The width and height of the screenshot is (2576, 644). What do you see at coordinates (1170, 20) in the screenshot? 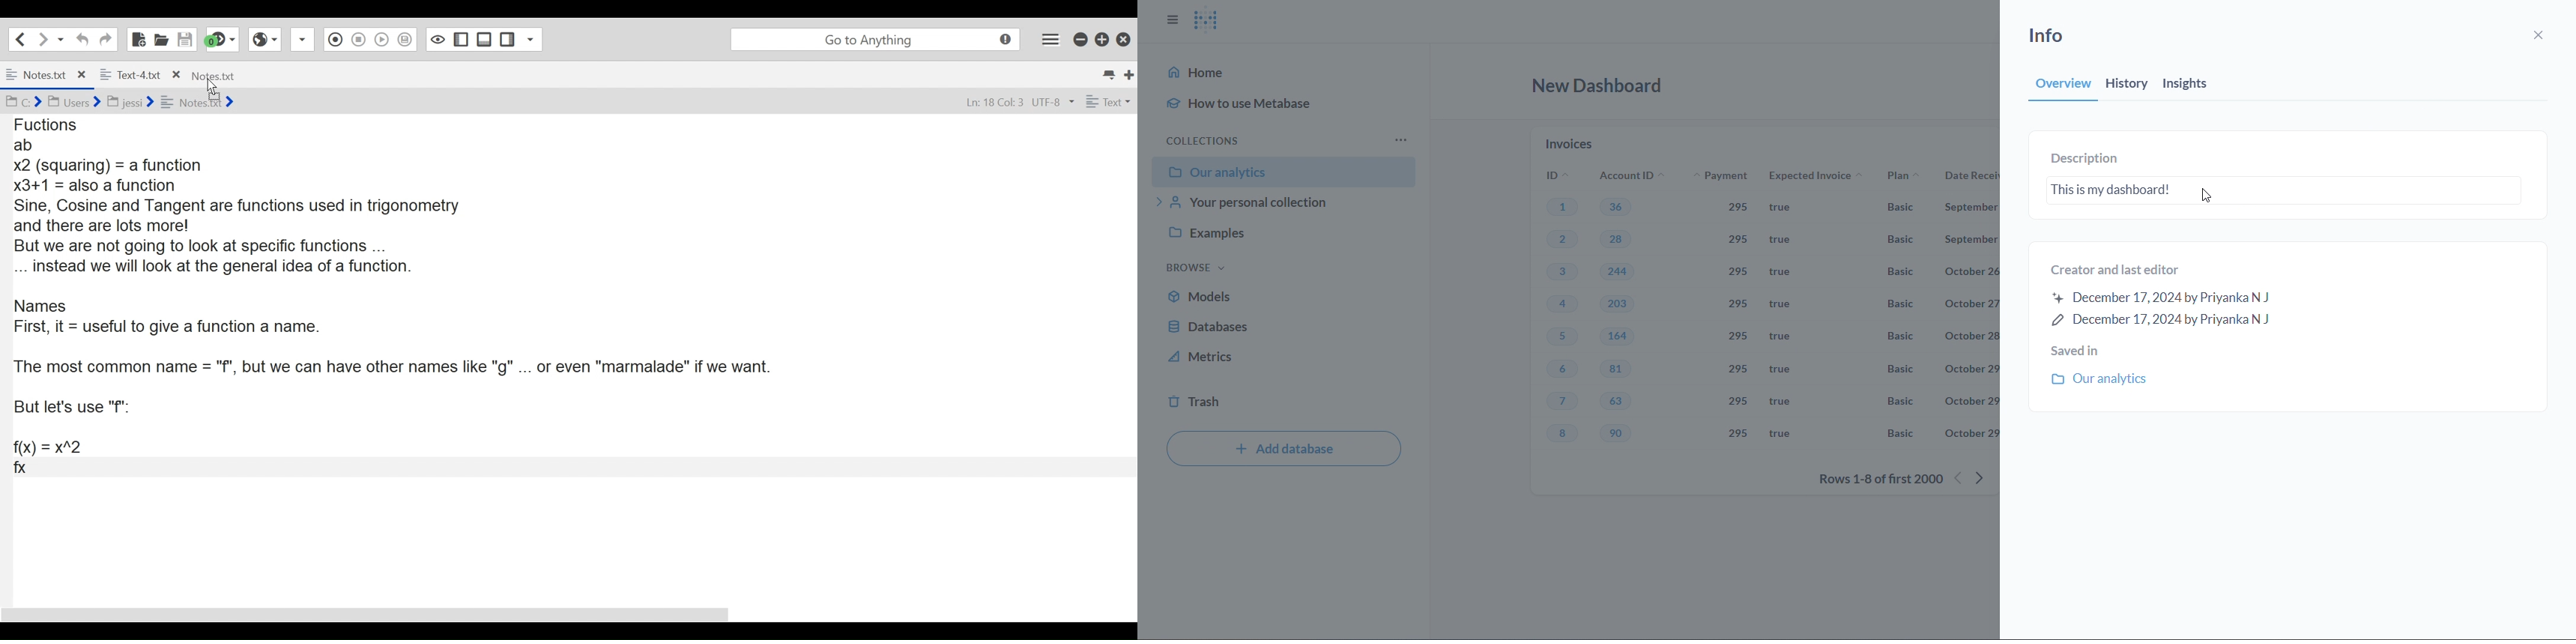
I see `close sidbar` at bounding box center [1170, 20].